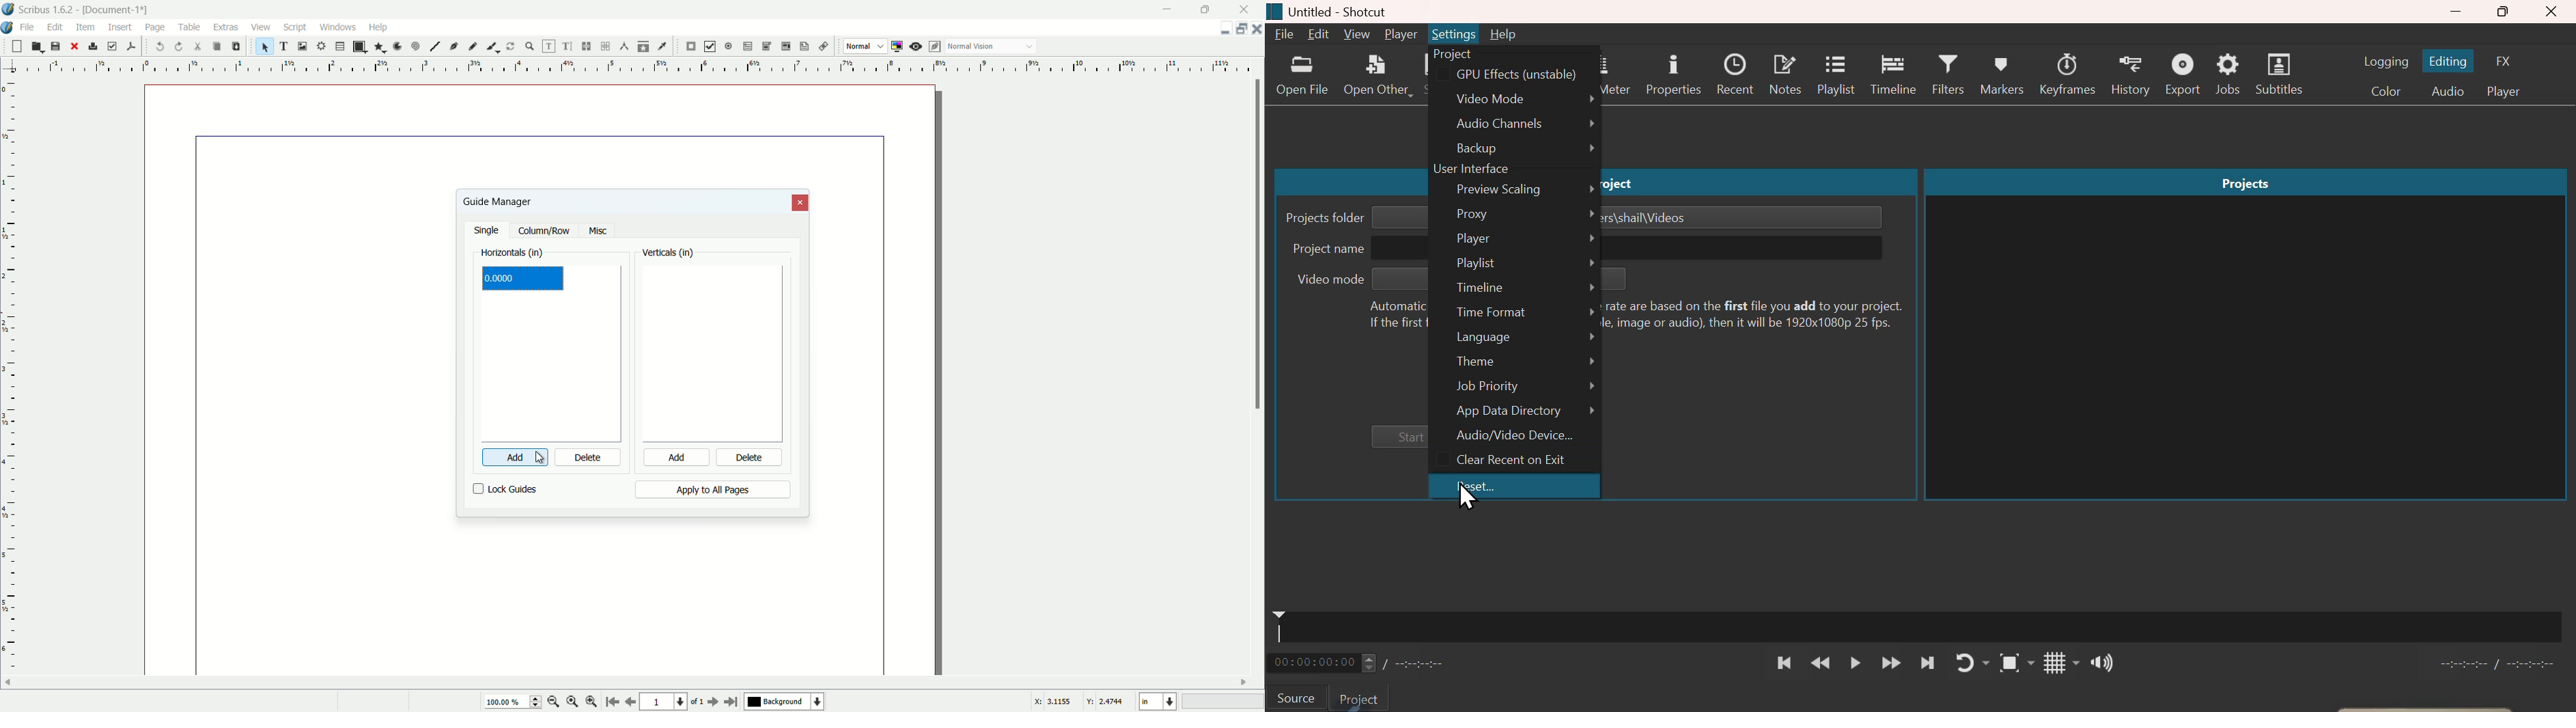 Image resolution: width=2576 pixels, height=728 pixels. What do you see at coordinates (710, 46) in the screenshot?
I see `pdf check box` at bounding box center [710, 46].